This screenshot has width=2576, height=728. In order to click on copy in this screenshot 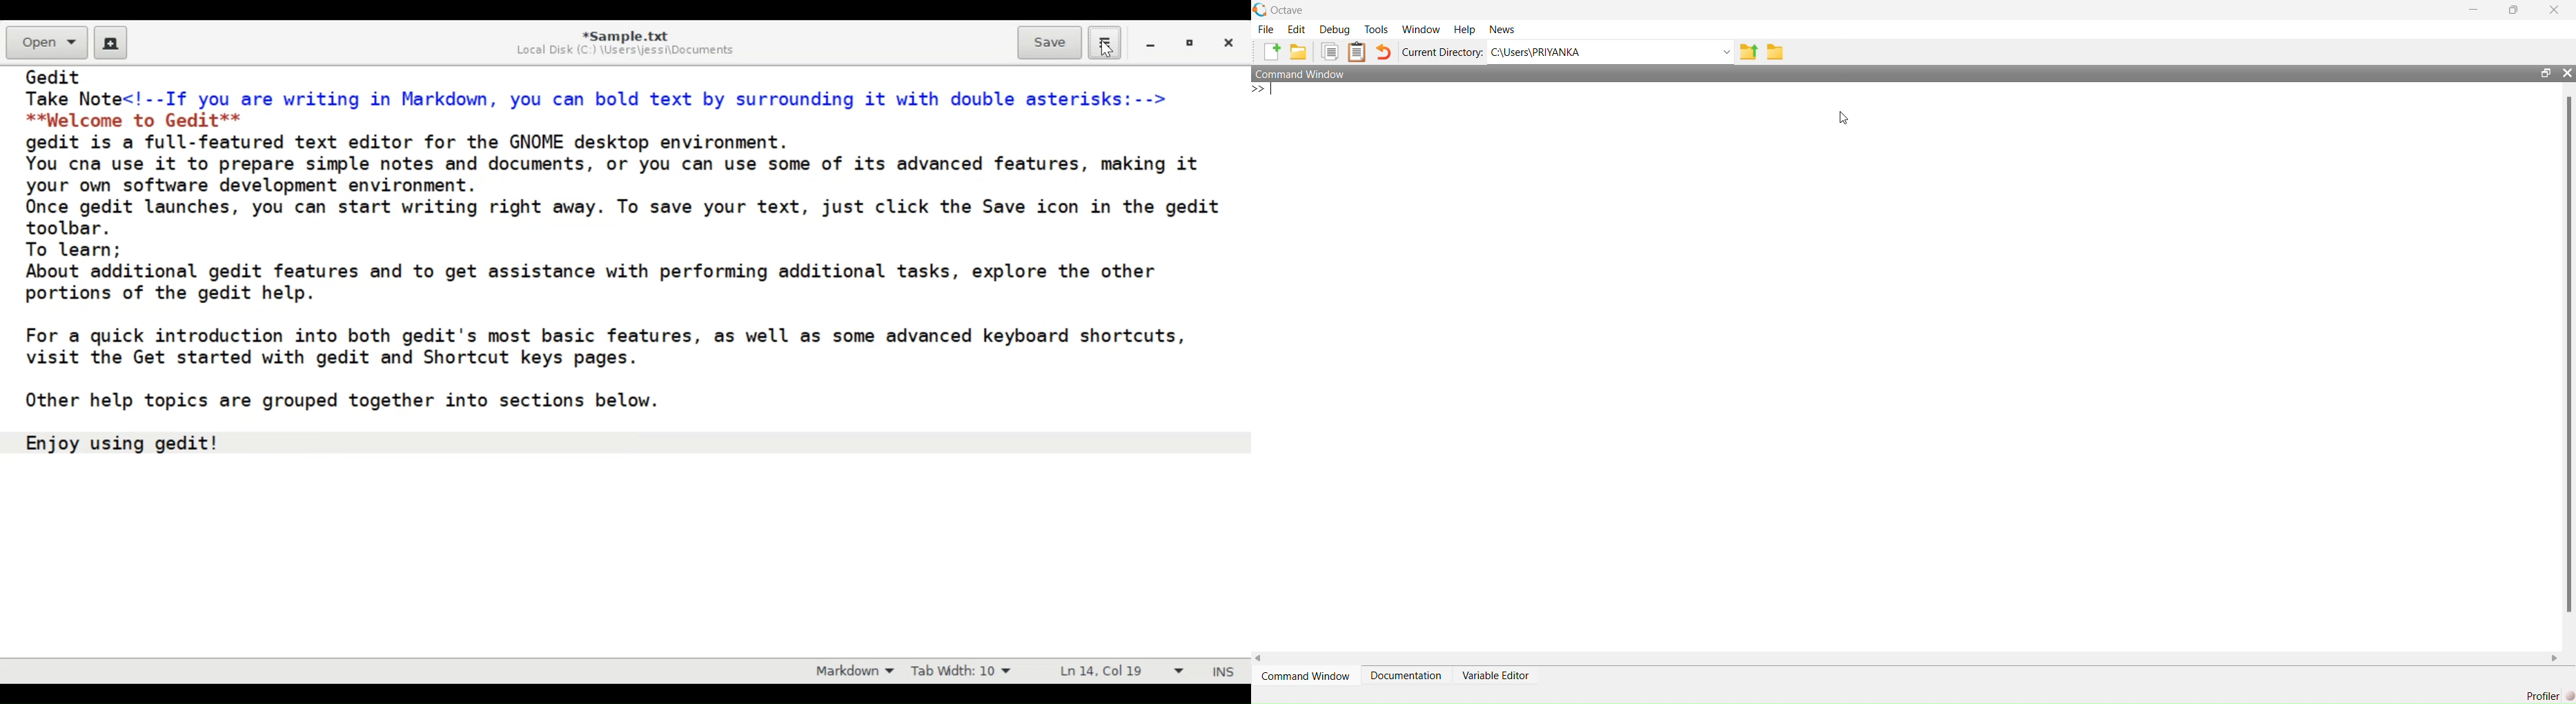, I will do `click(1329, 52)`.